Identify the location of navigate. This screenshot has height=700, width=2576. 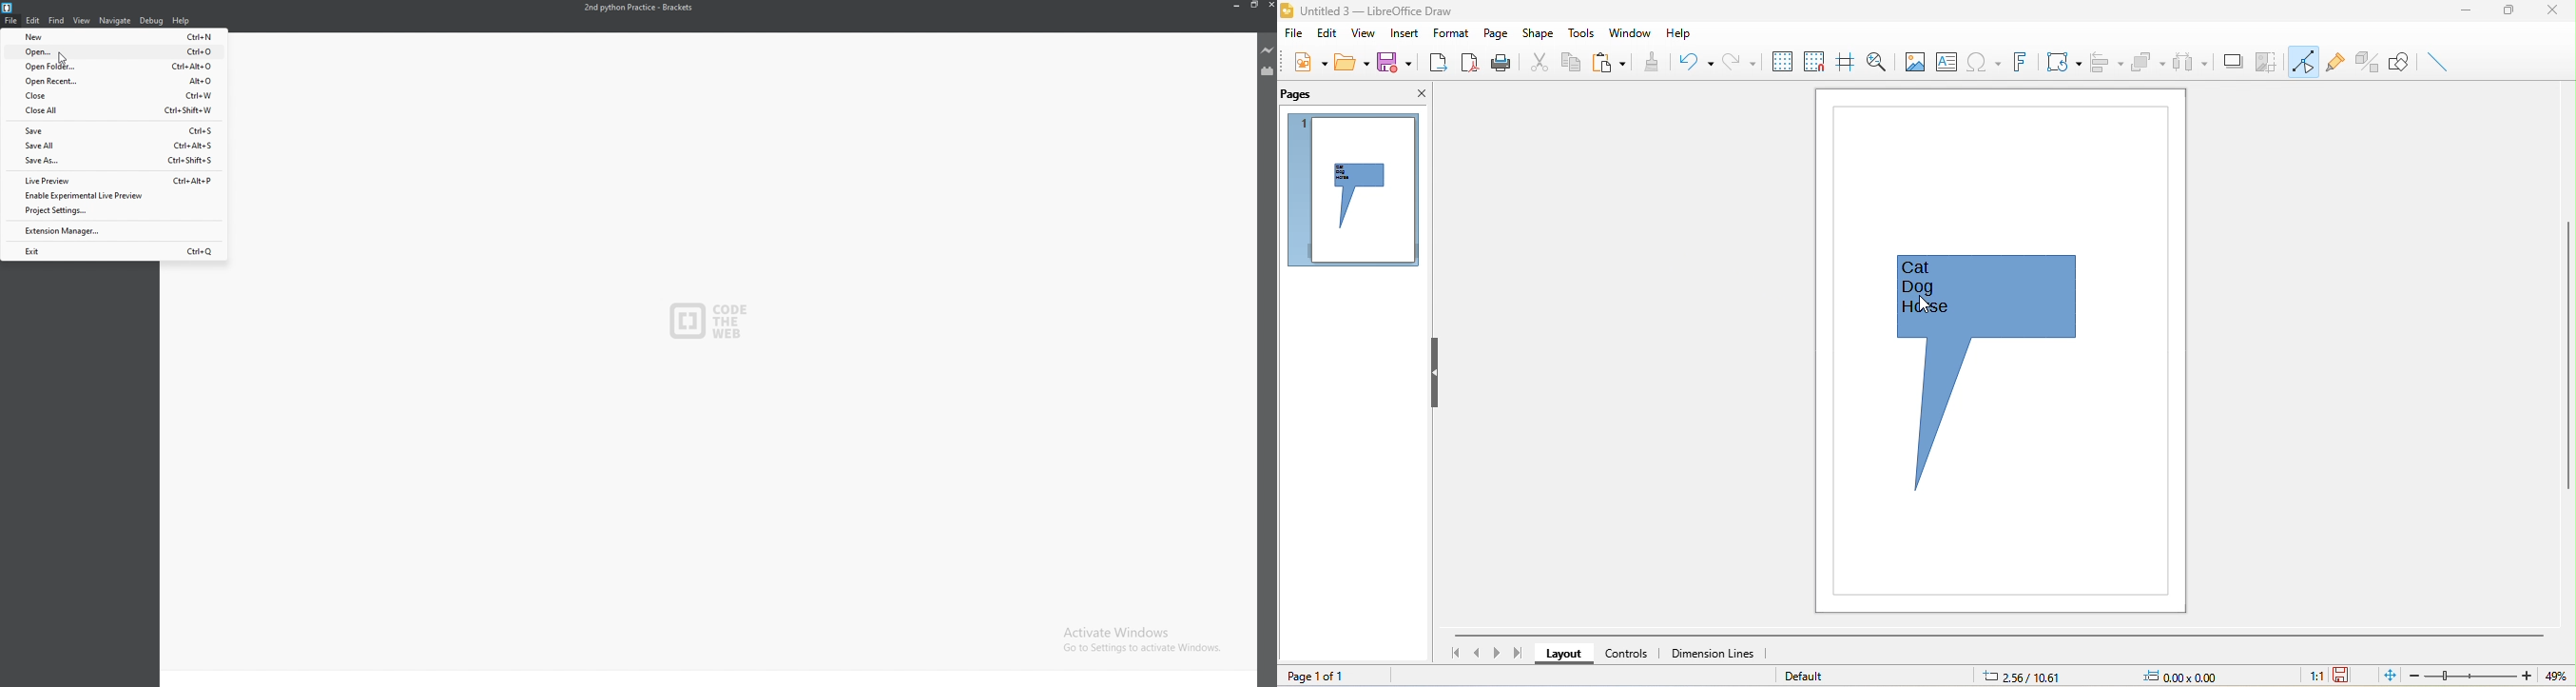
(116, 21).